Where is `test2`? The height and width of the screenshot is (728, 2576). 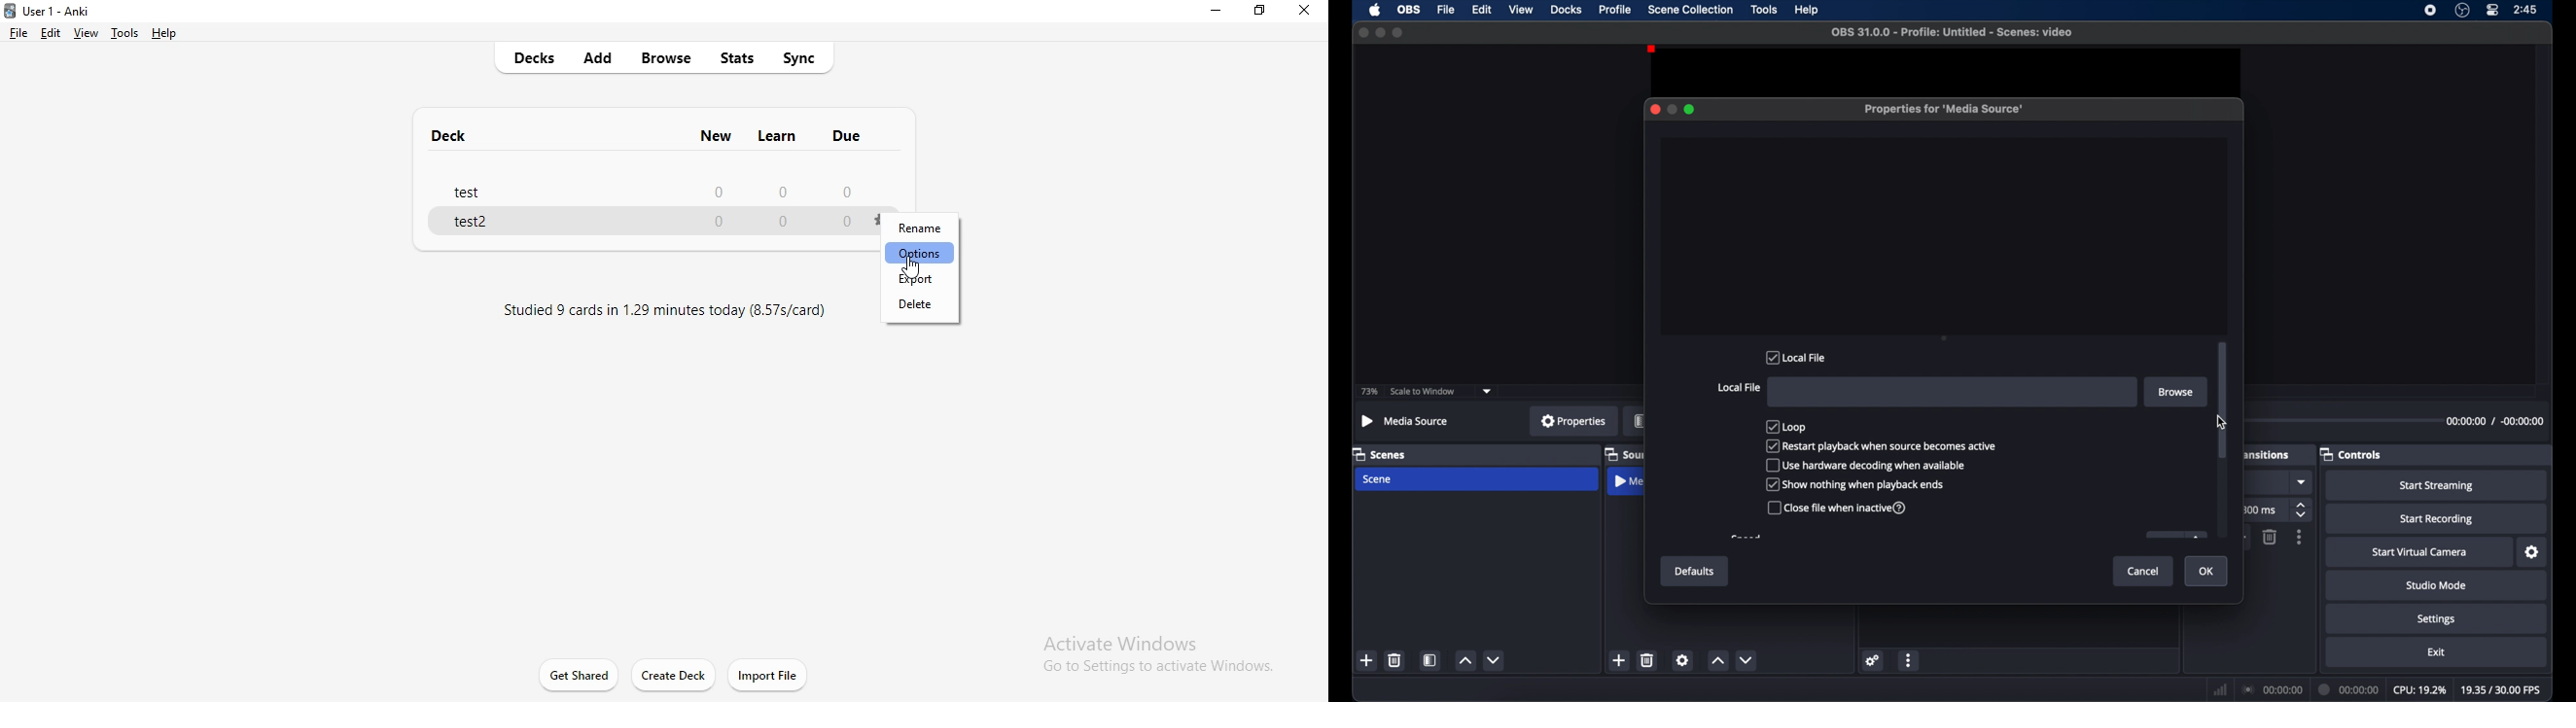
test2 is located at coordinates (473, 225).